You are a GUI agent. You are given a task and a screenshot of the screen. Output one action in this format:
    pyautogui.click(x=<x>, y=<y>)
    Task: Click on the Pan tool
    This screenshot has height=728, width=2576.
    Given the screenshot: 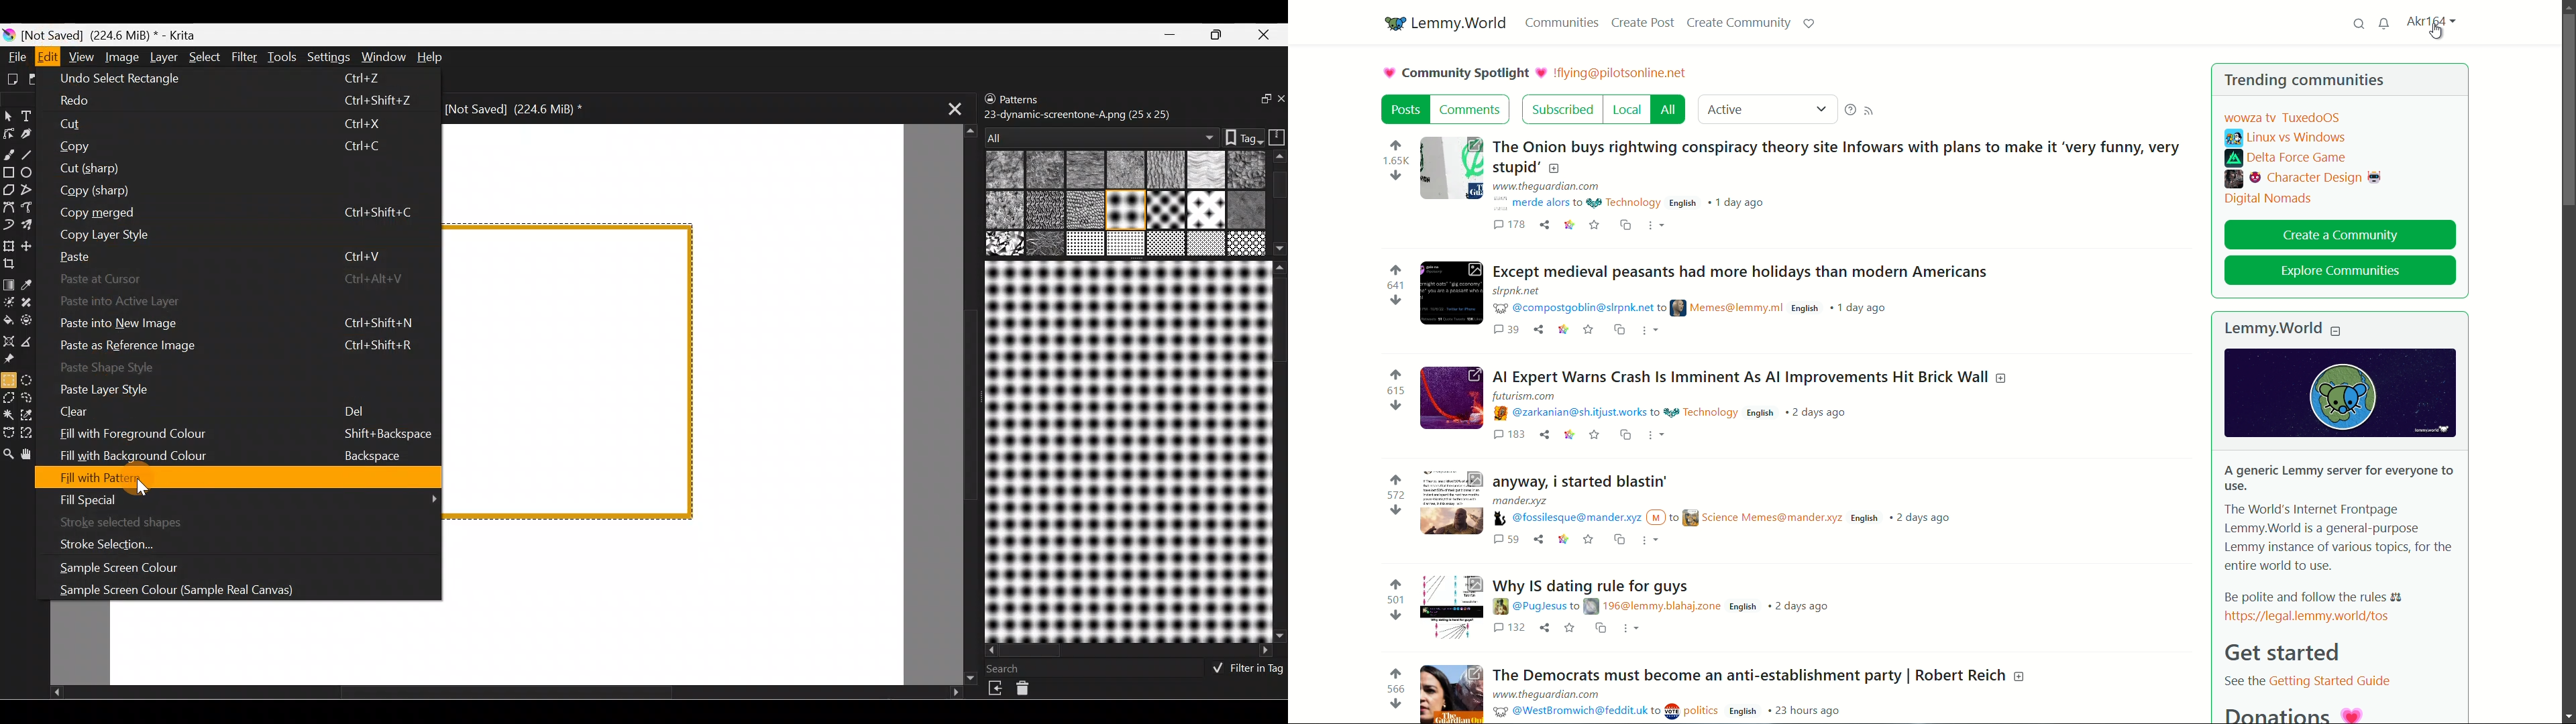 What is the action you would take?
    pyautogui.click(x=33, y=455)
    